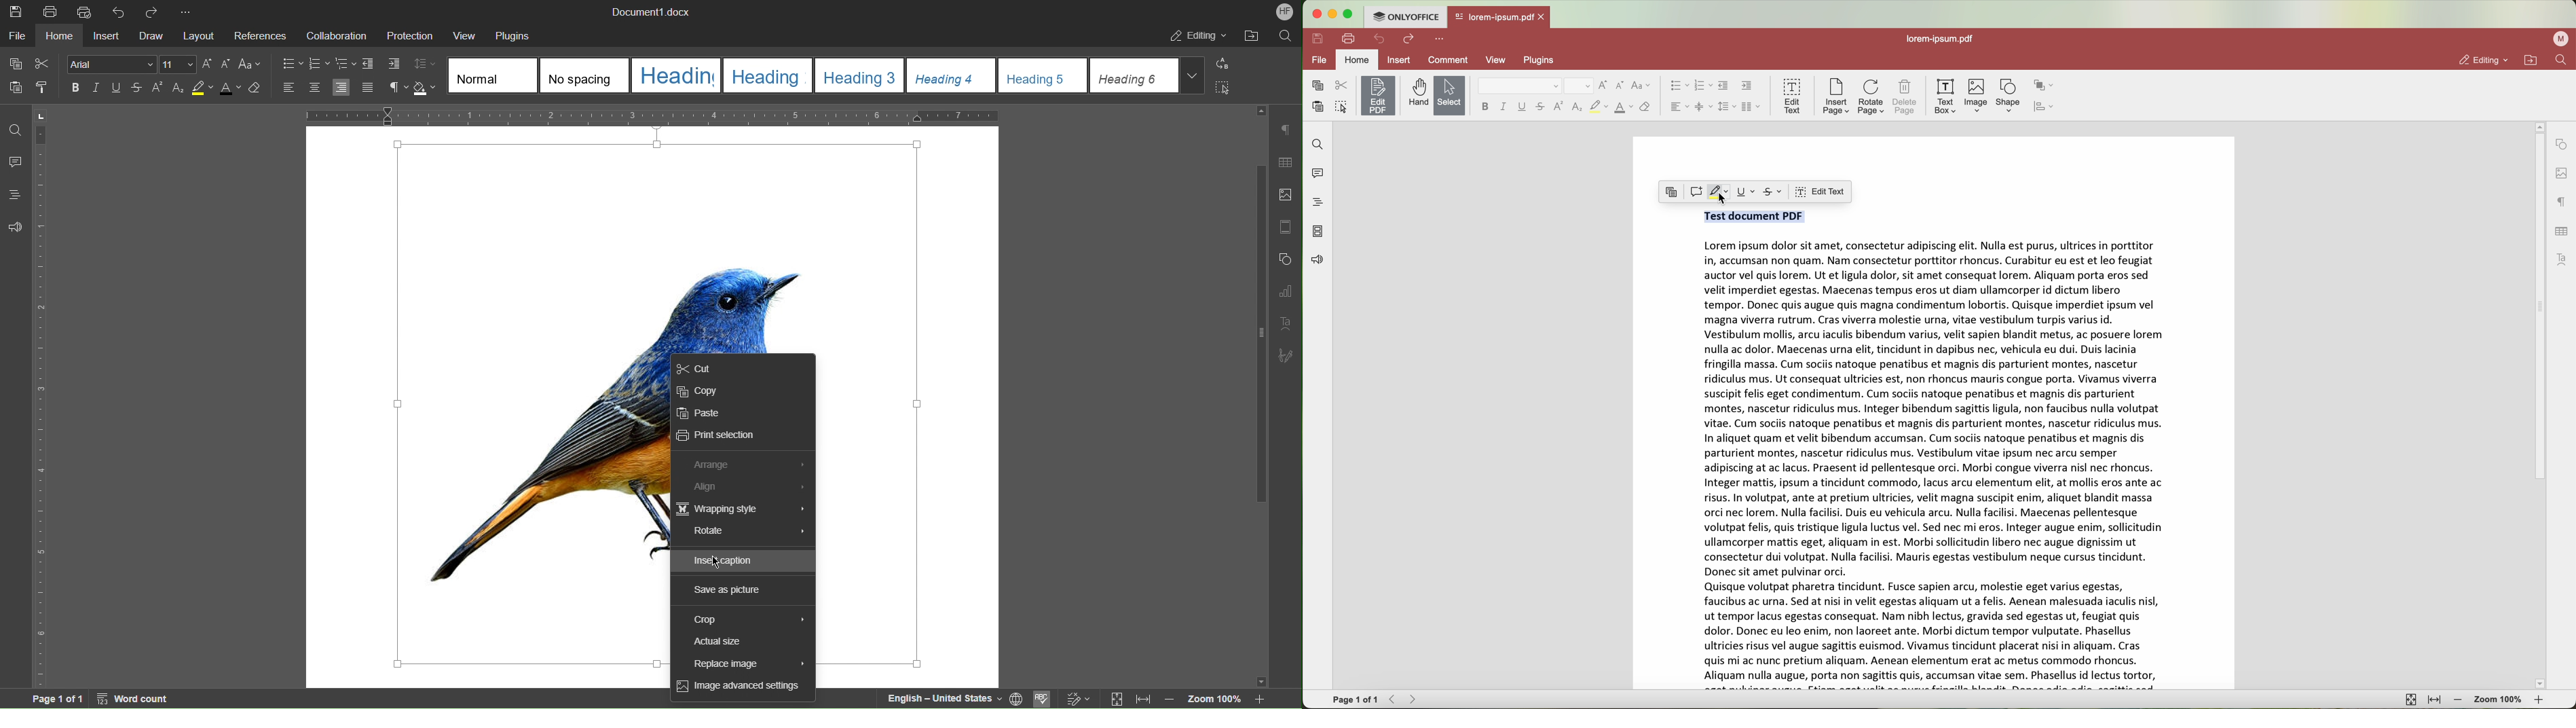 This screenshot has width=2576, height=728. What do you see at coordinates (2539, 700) in the screenshot?
I see `zoom in` at bounding box center [2539, 700].